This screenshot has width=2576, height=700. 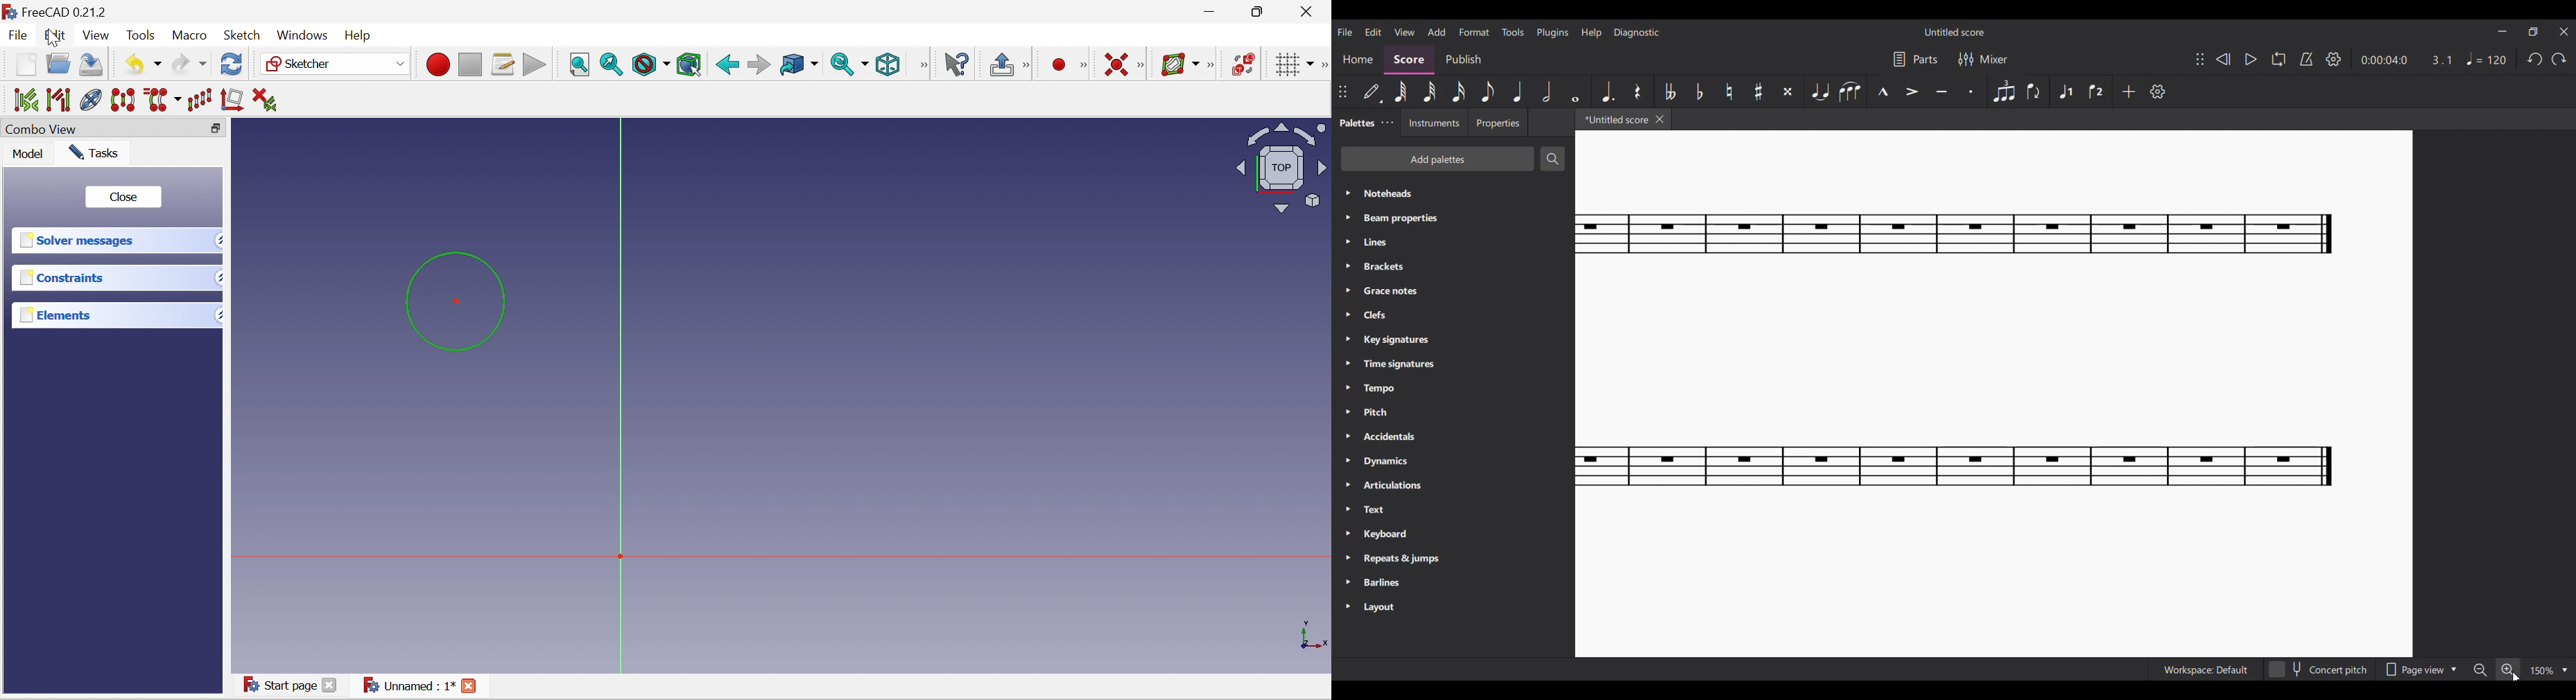 What do you see at coordinates (1355, 122) in the screenshot?
I see `Palettes` at bounding box center [1355, 122].